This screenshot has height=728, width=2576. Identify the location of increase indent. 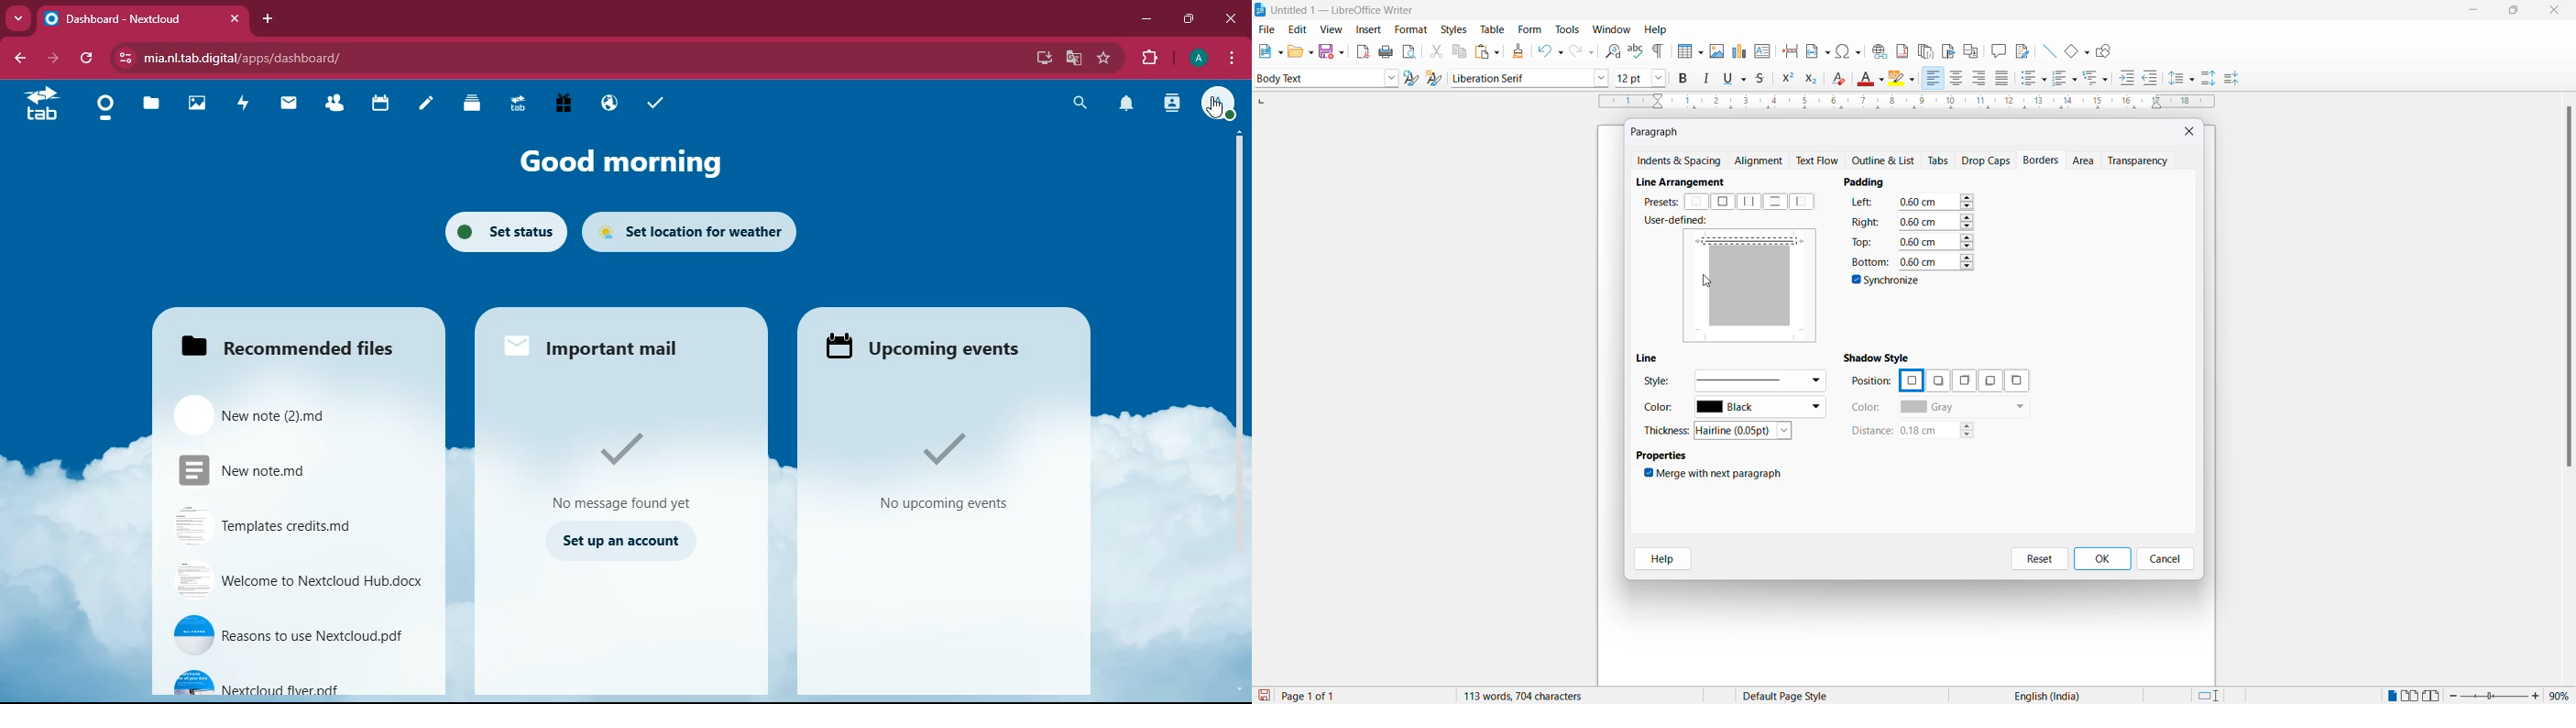
(2132, 79).